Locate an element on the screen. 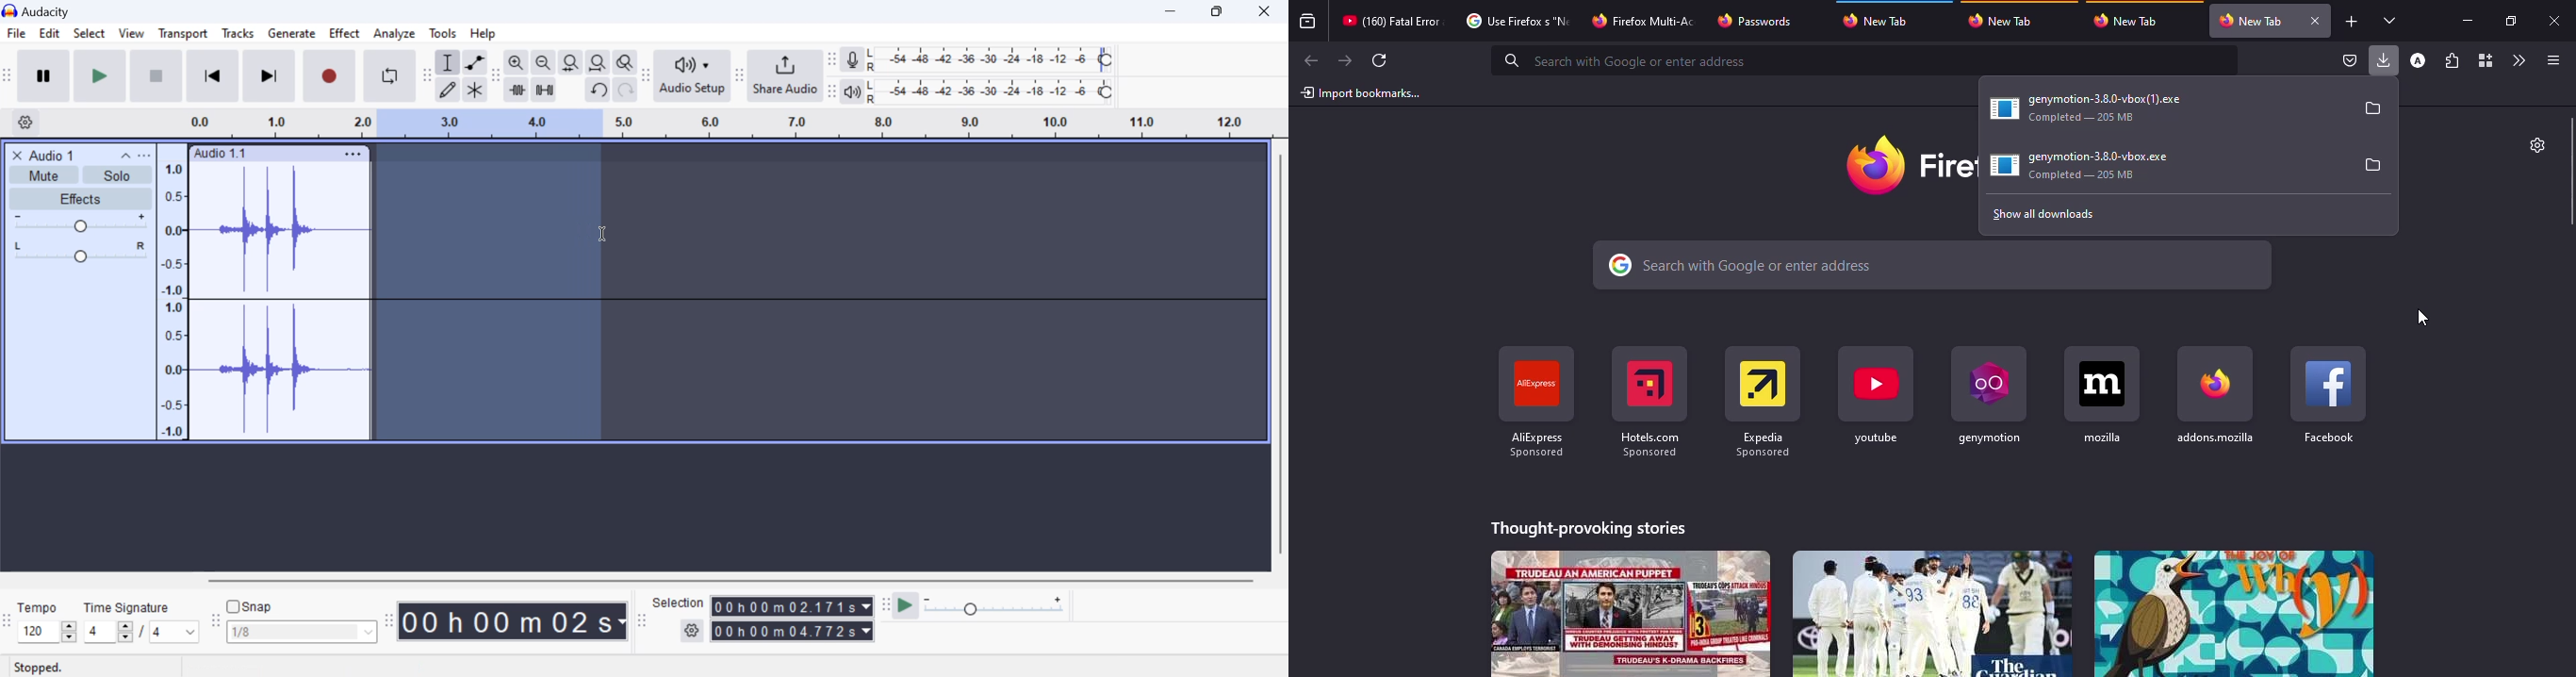 Image resolution: width=2576 pixels, height=700 pixels. Clip Label is located at coordinates (221, 154).